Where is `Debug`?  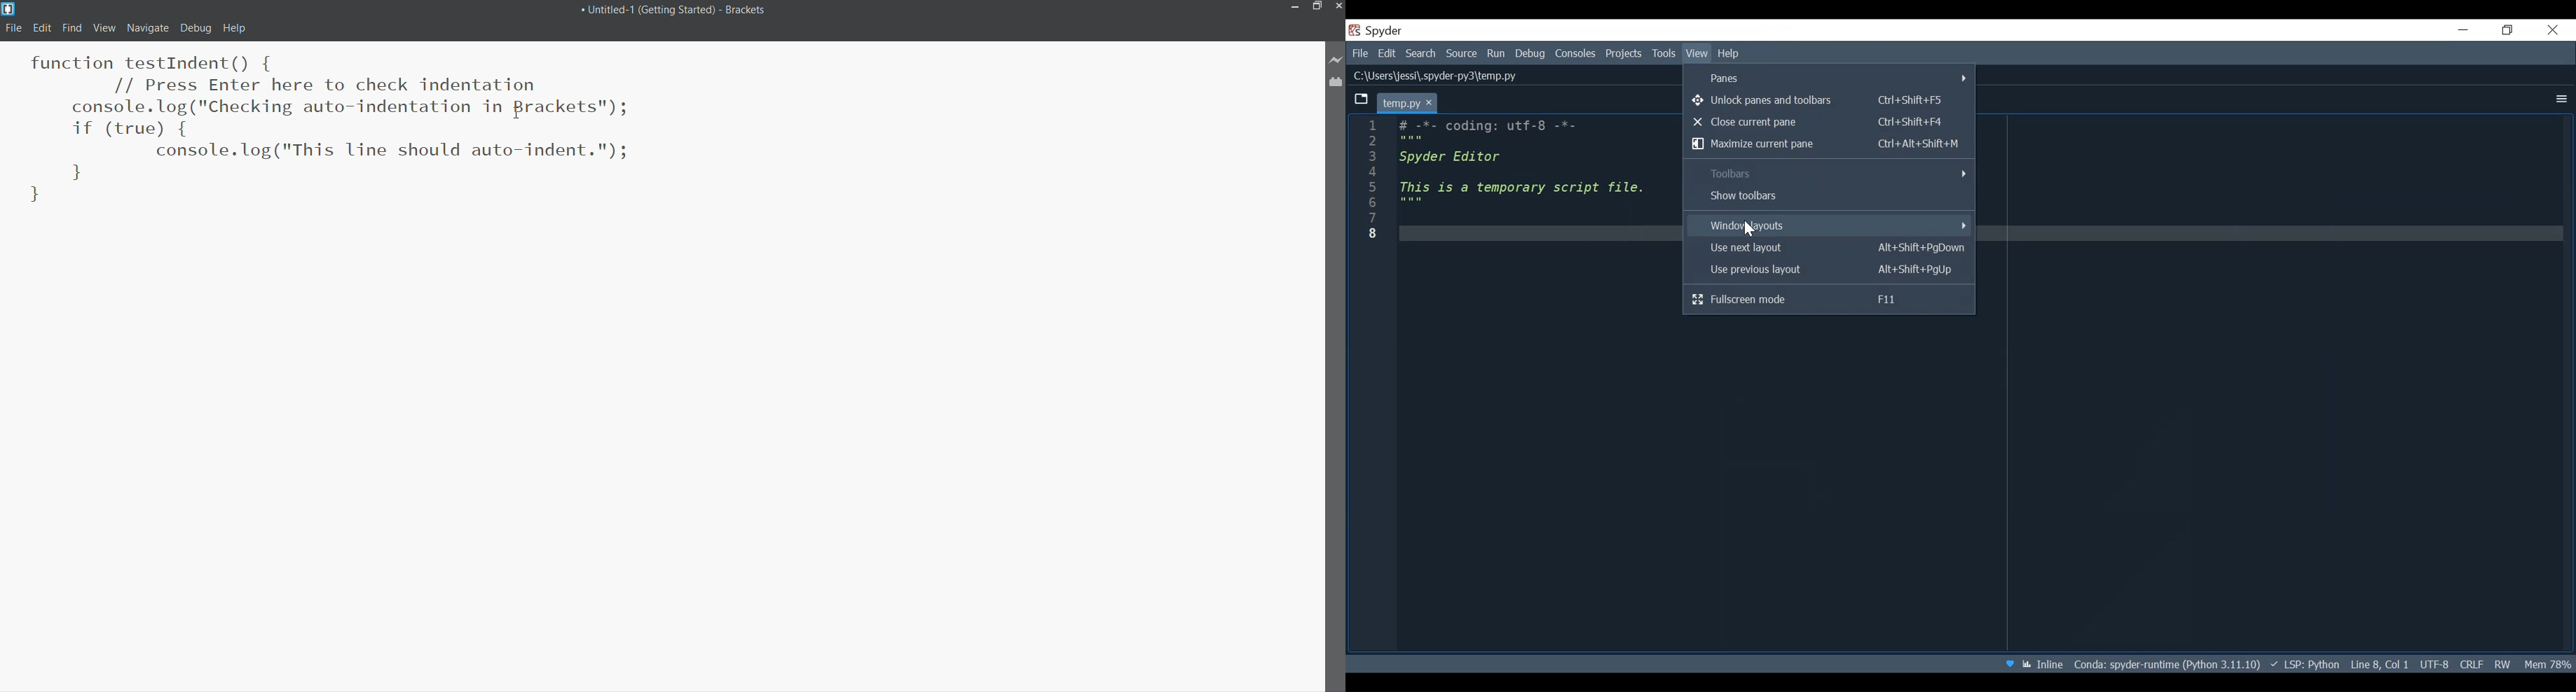 Debug is located at coordinates (1531, 54).